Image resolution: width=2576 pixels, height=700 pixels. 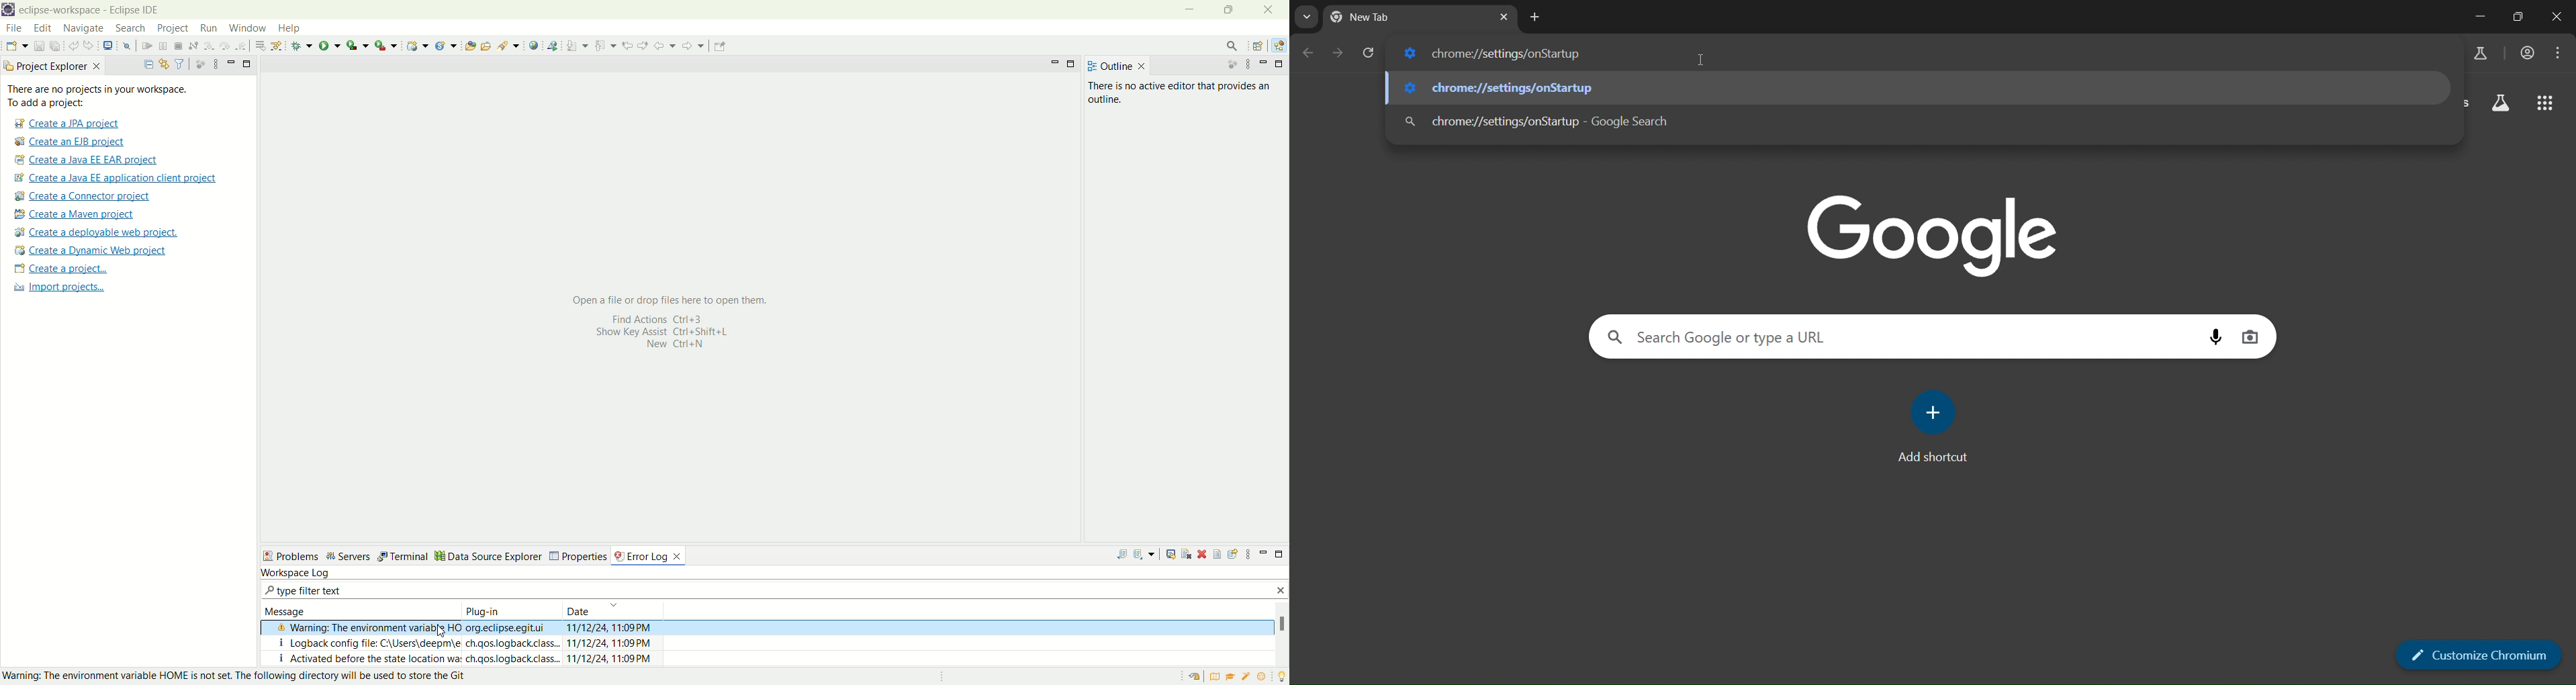 What do you see at coordinates (1309, 53) in the screenshot?
I see `go back 1 page` at bounding box center [1309, 53].